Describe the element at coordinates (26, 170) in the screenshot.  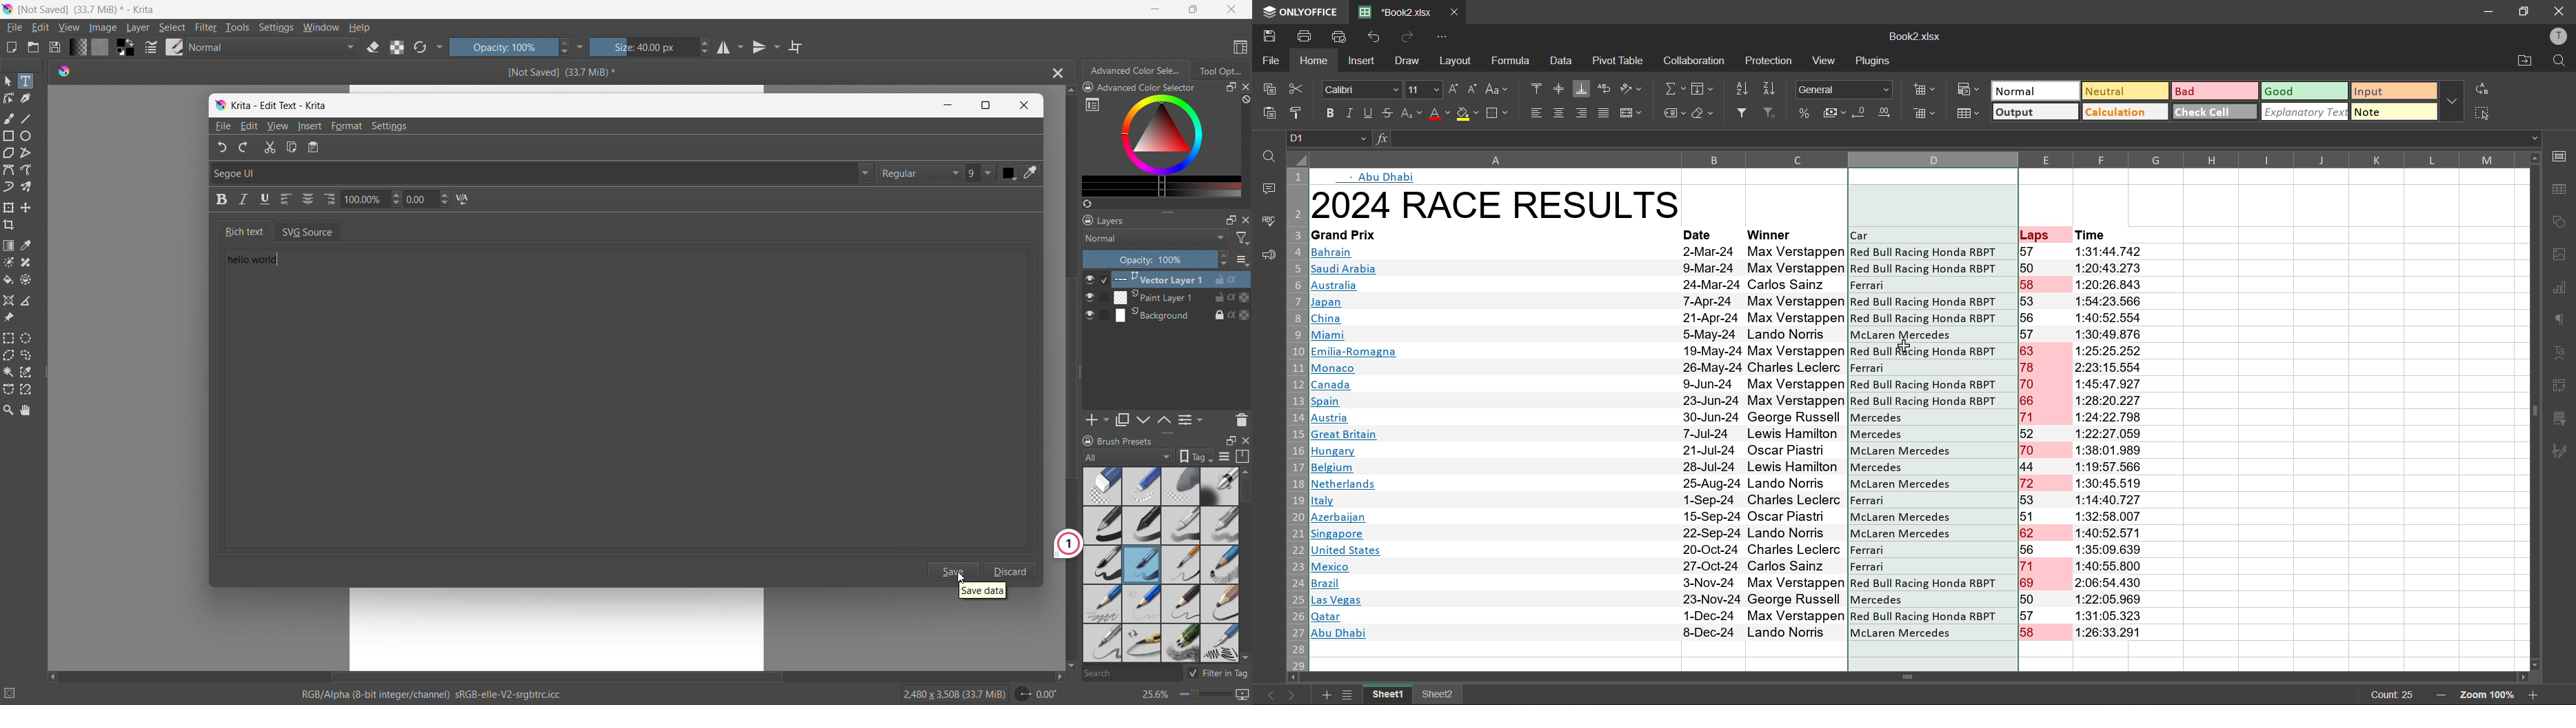
I see `freehand path tool` at that location.